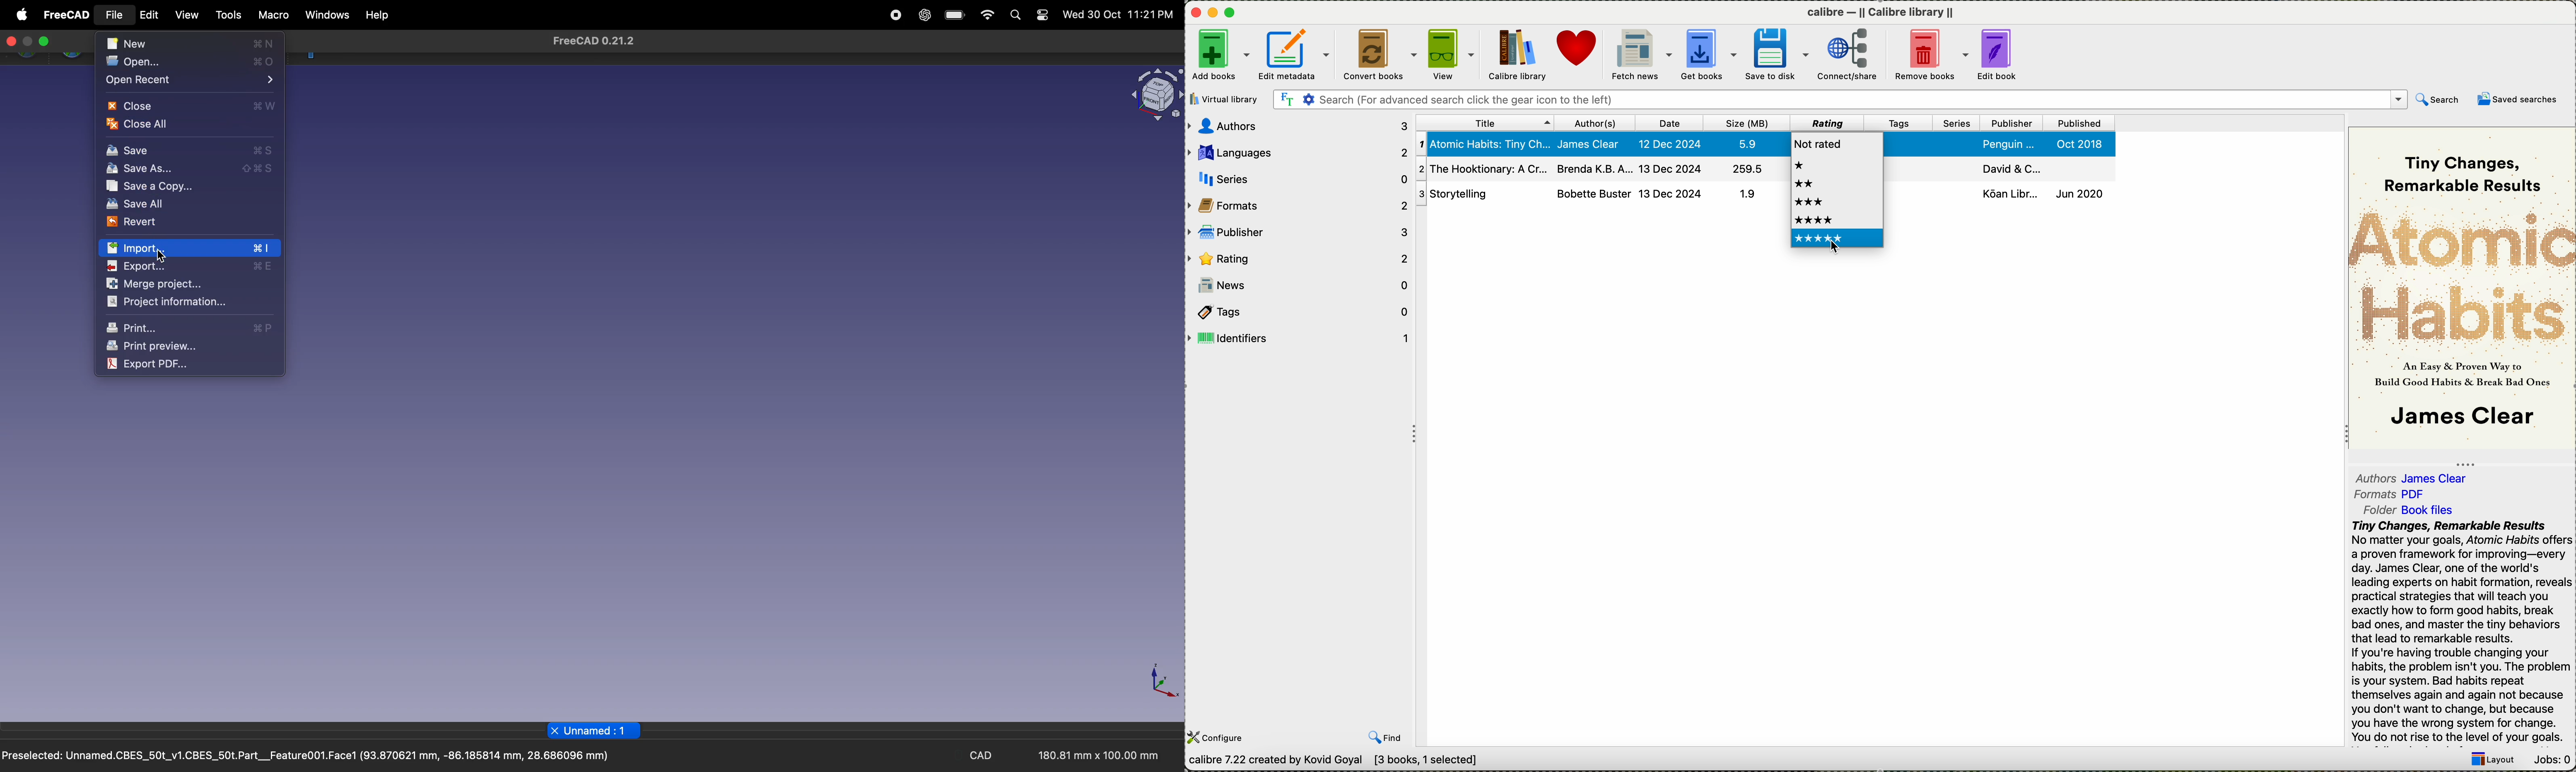  What do you see at coordinates (596, 730) in the screenshot?
I see `page title` at bounding box center [596, 730].